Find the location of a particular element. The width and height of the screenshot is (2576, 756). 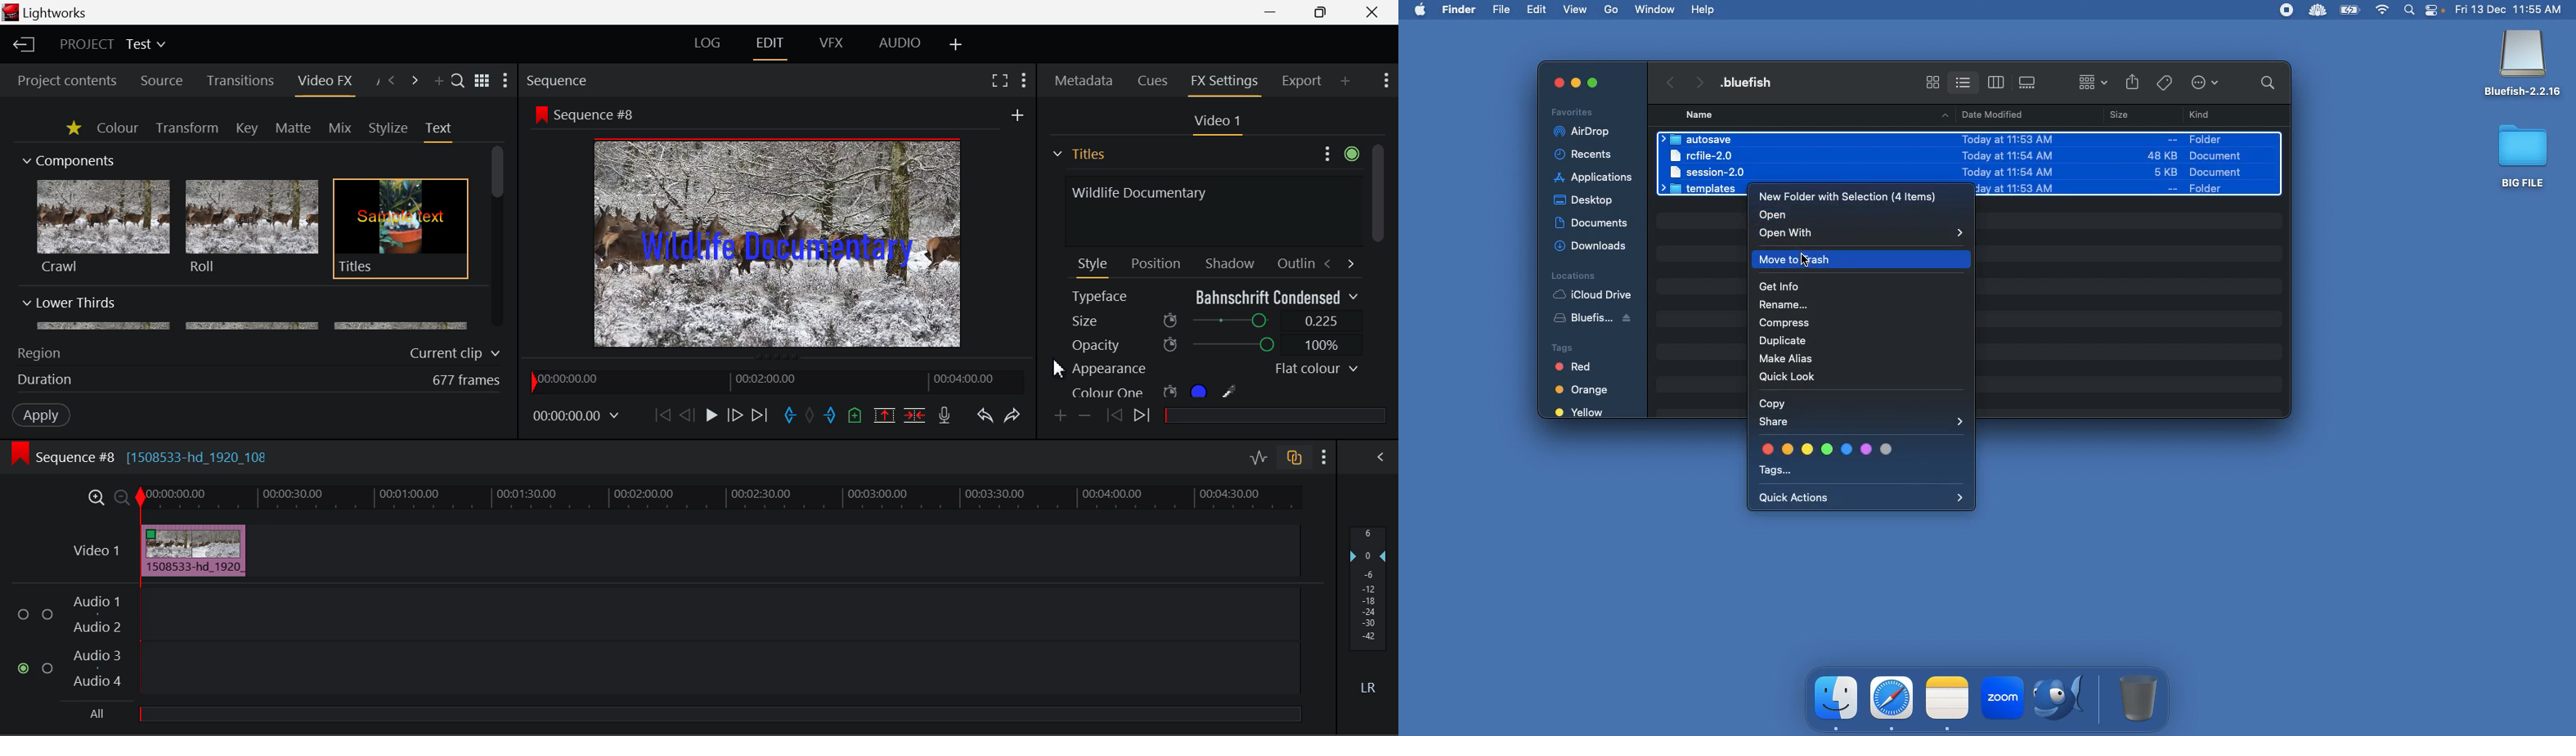

File is located at coordinates (1503, 10).